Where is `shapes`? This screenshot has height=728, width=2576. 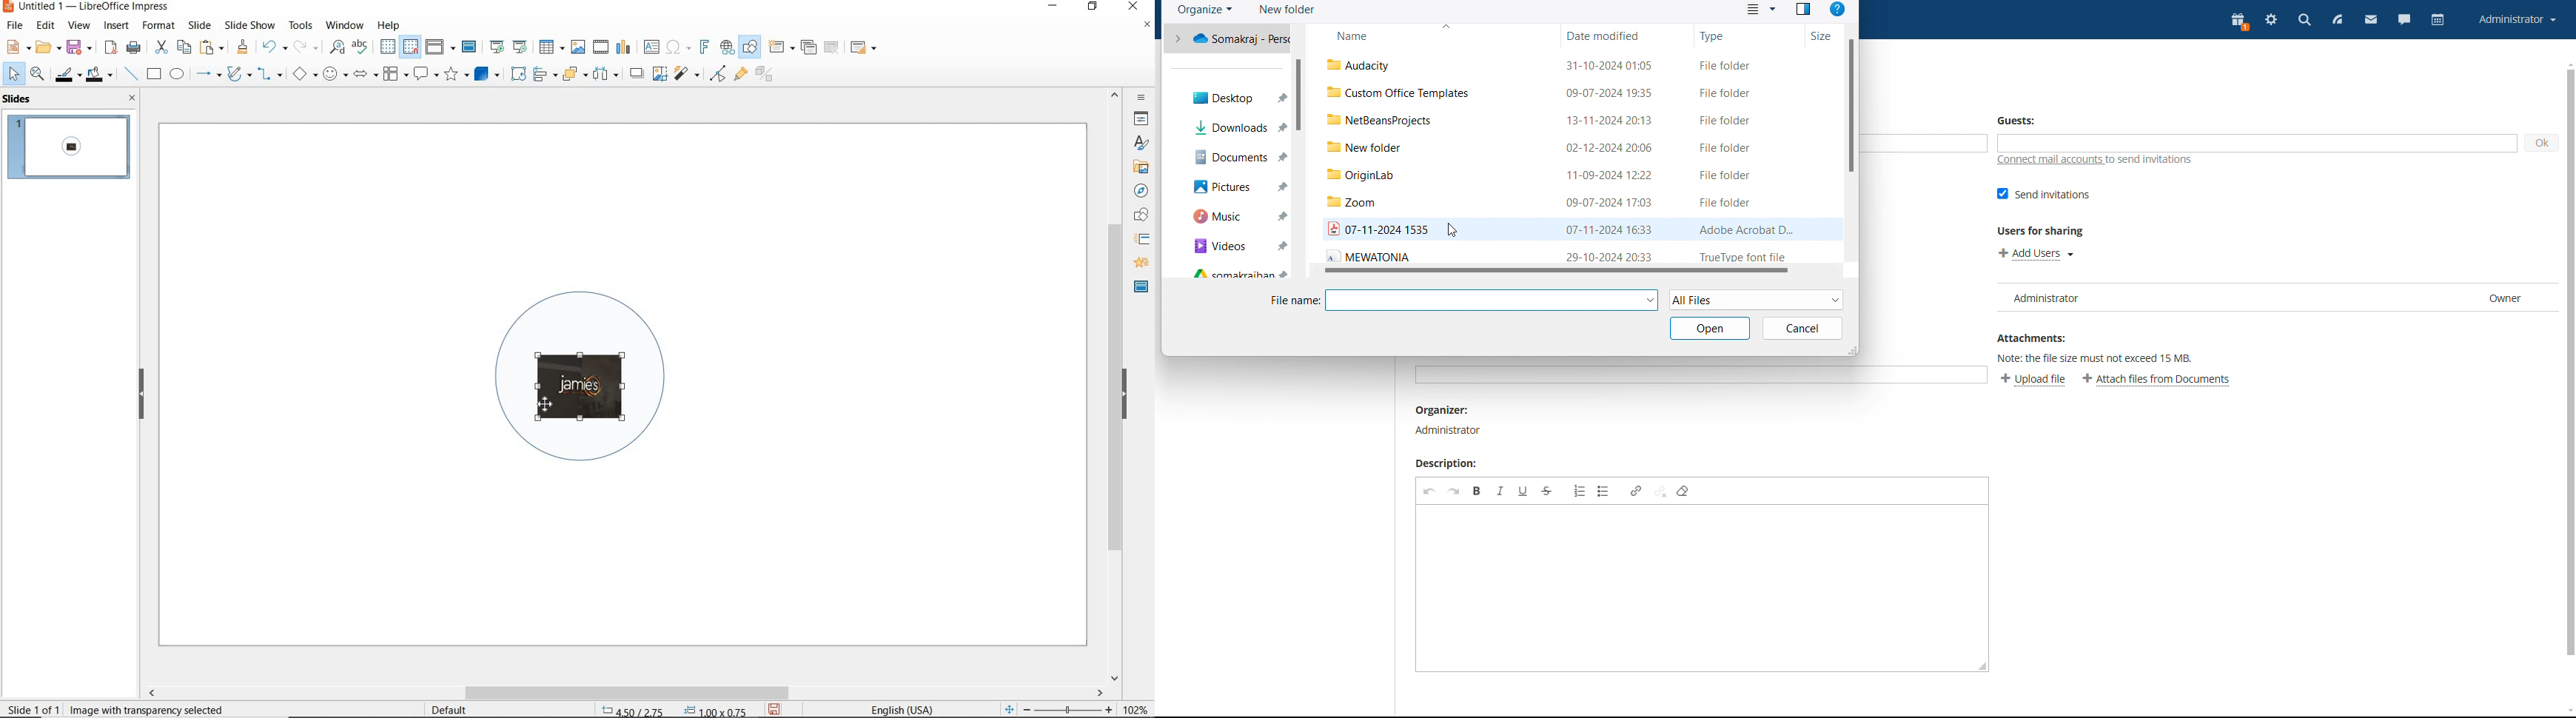
shapes is located at coordinates (1140, 215).